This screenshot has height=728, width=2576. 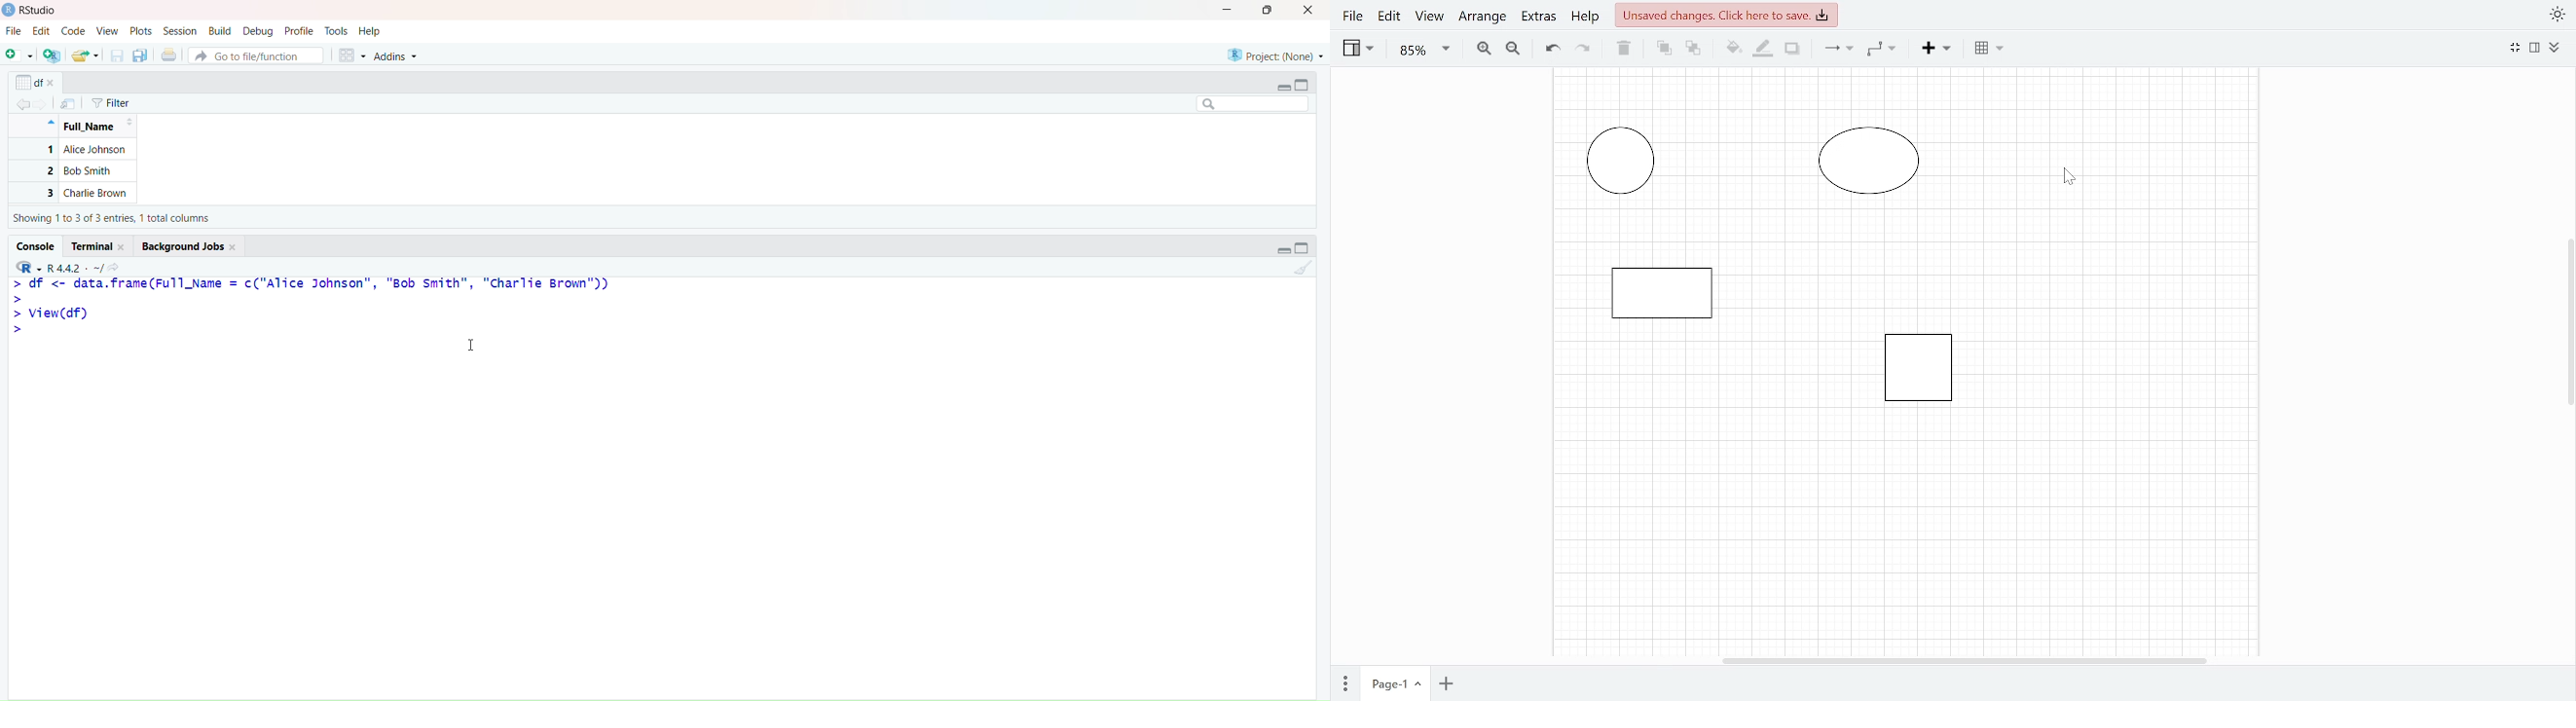 What do you see at coordinates (180, 31) in the screenshot?
I see `Session` at bounding box center [180, 31].